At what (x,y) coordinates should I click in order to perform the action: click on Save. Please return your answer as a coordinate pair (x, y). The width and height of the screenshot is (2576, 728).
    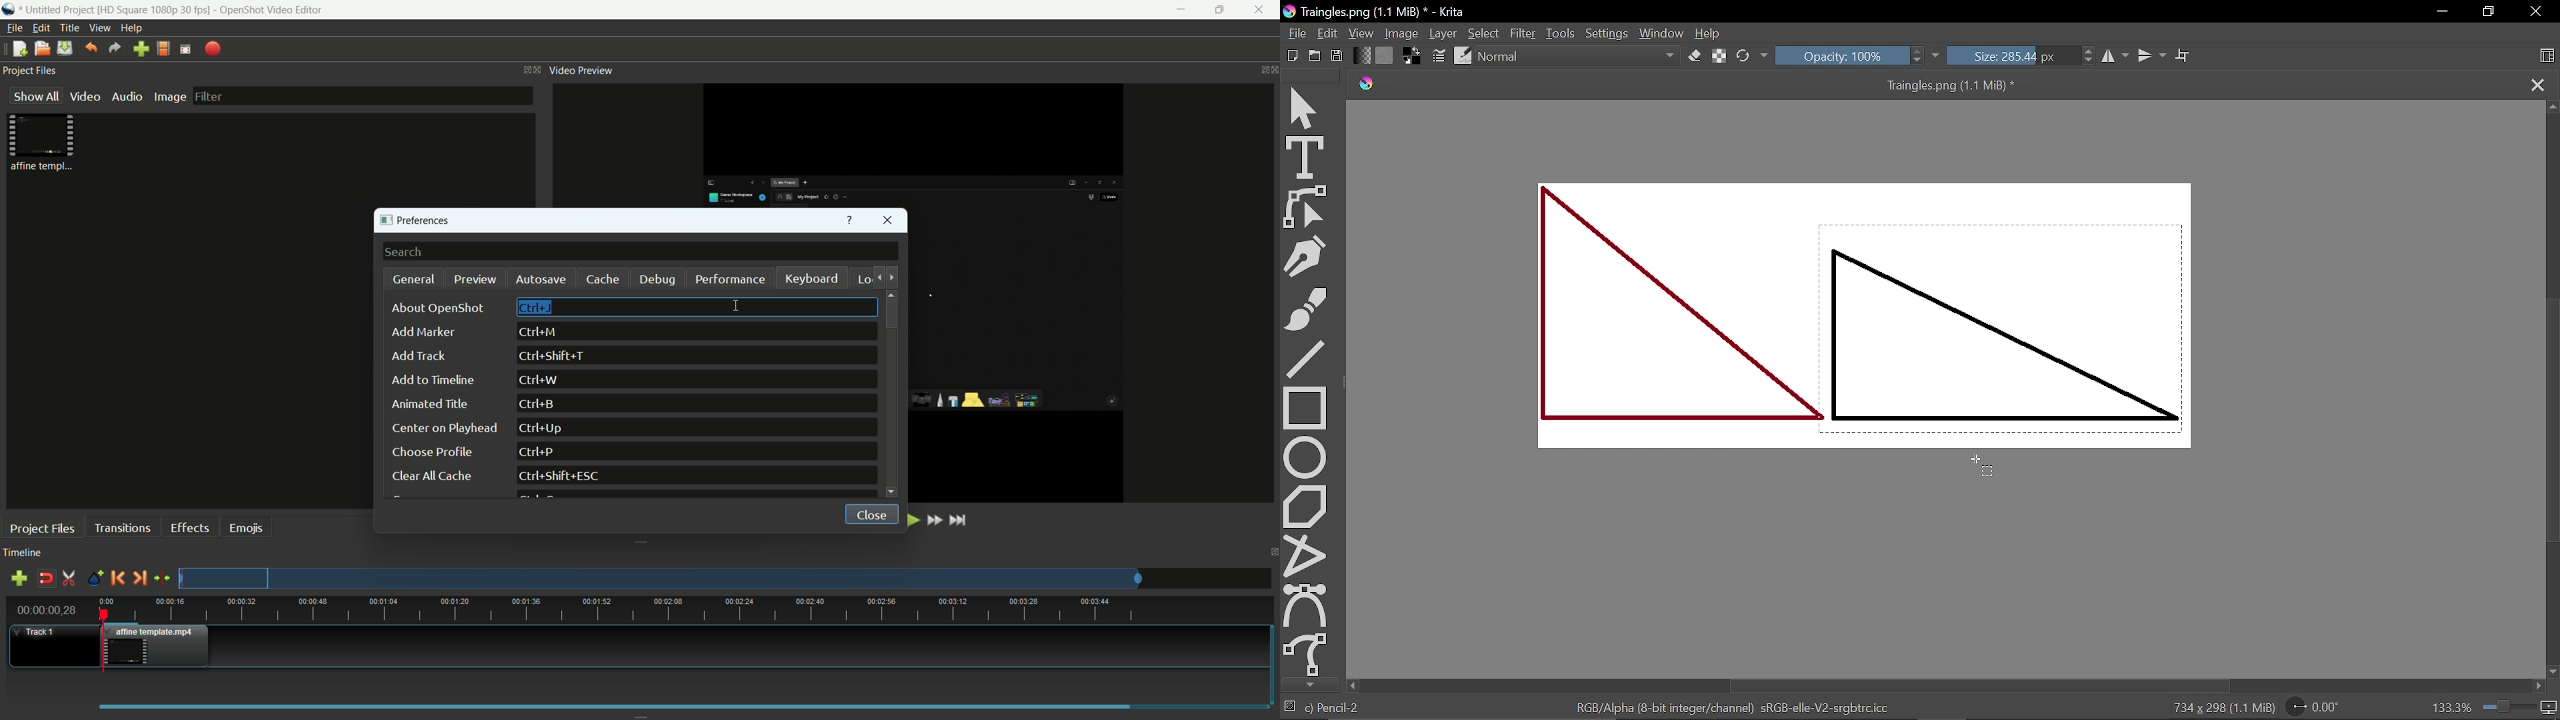
    Looking at the image, I should click on (1338, 56).